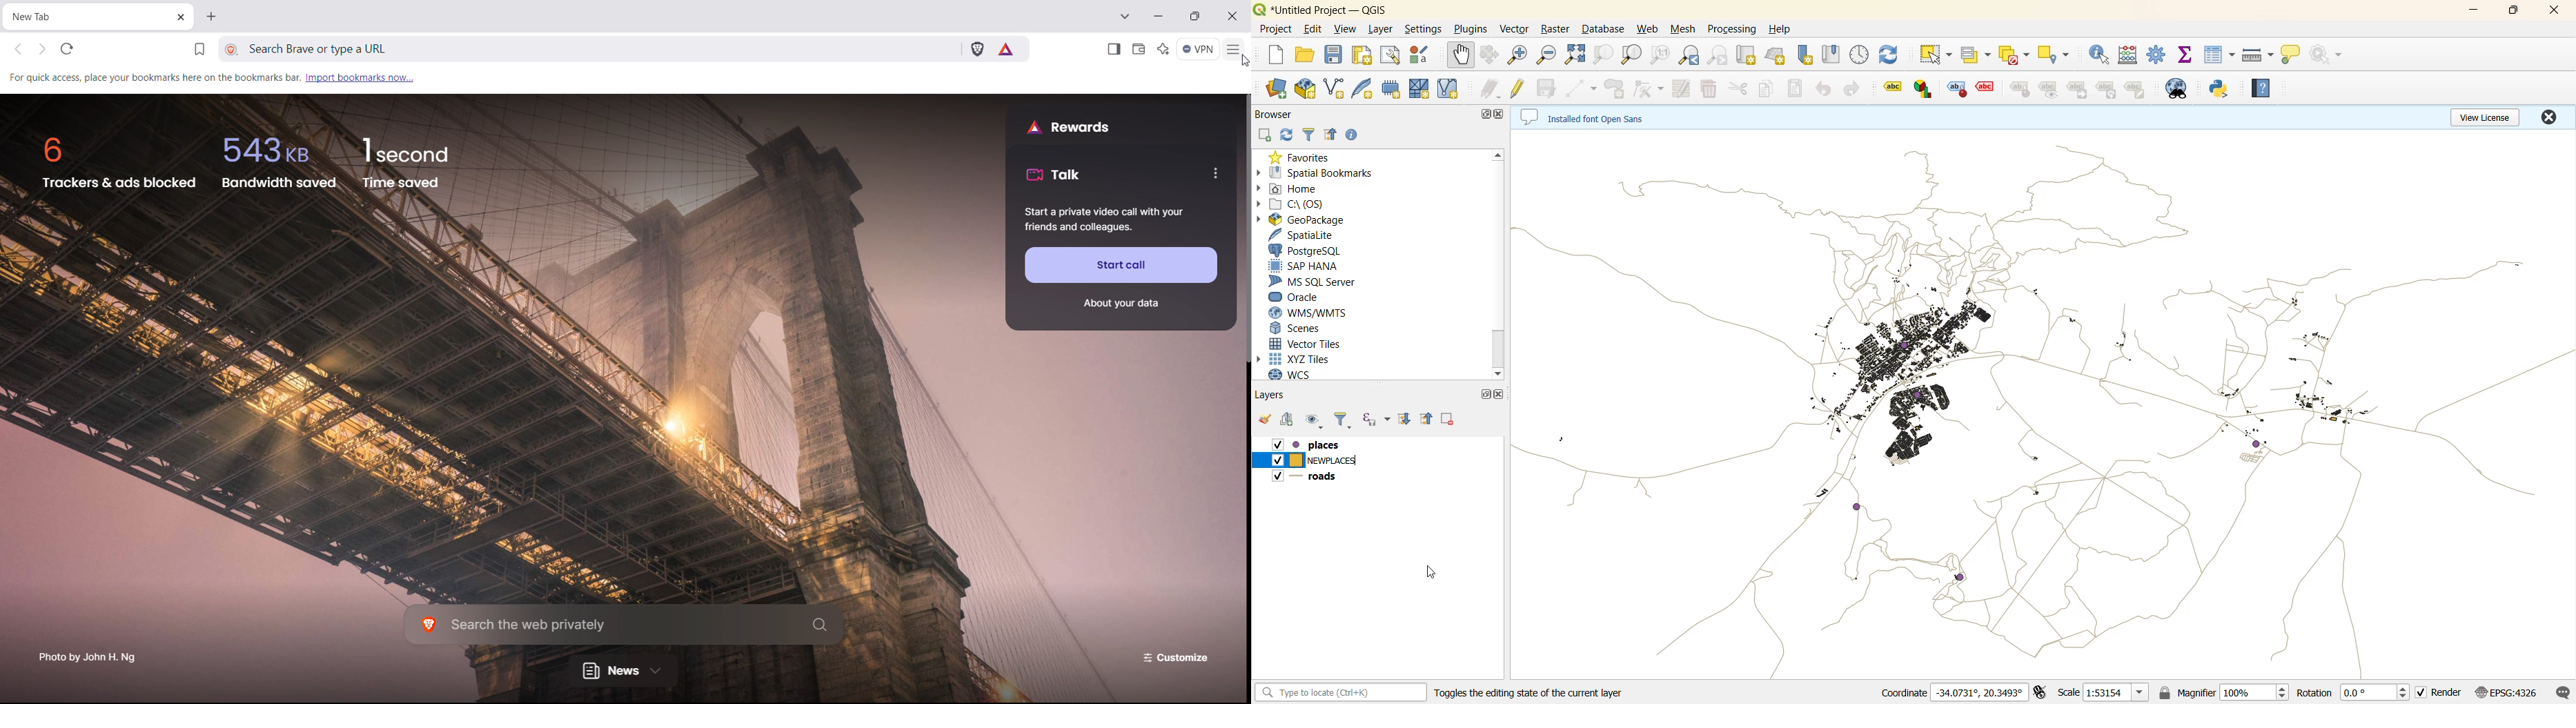 The height and width of the screenshot is (728, 2576). I want to click on bookmark this tab, so click(199, 50).